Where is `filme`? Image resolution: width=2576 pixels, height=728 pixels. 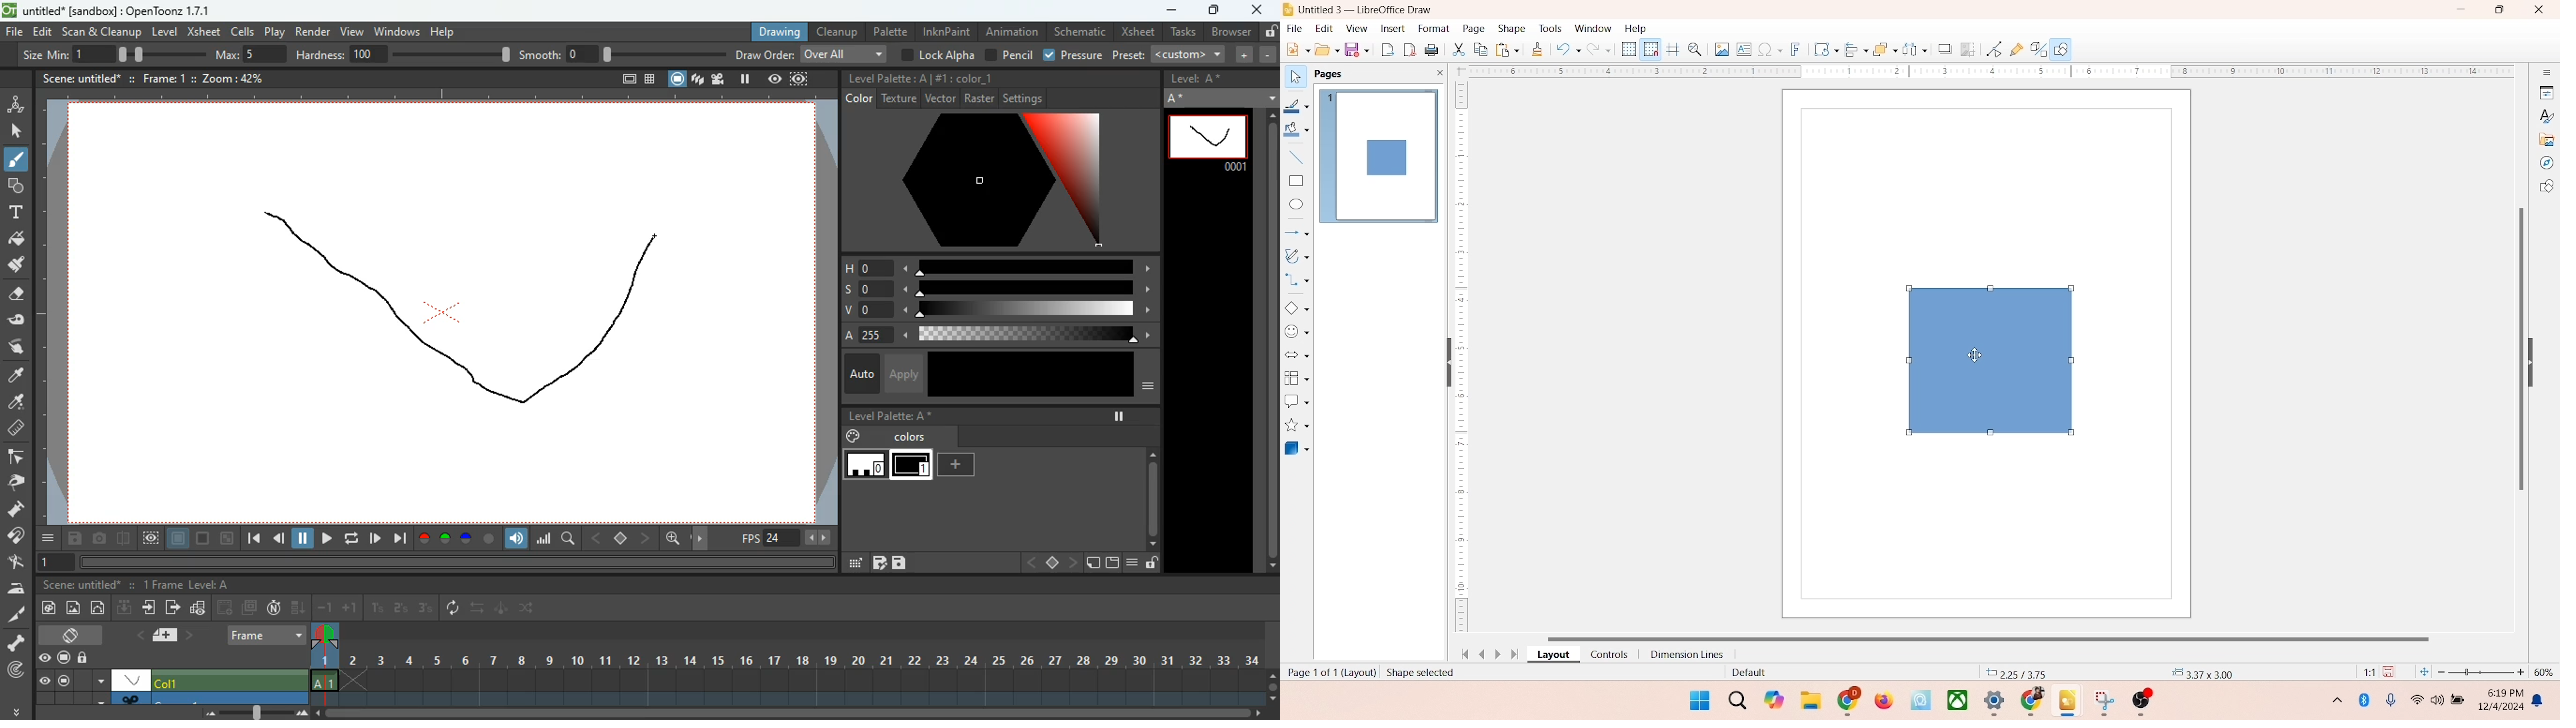 filme is located at coordinates (721, 79).